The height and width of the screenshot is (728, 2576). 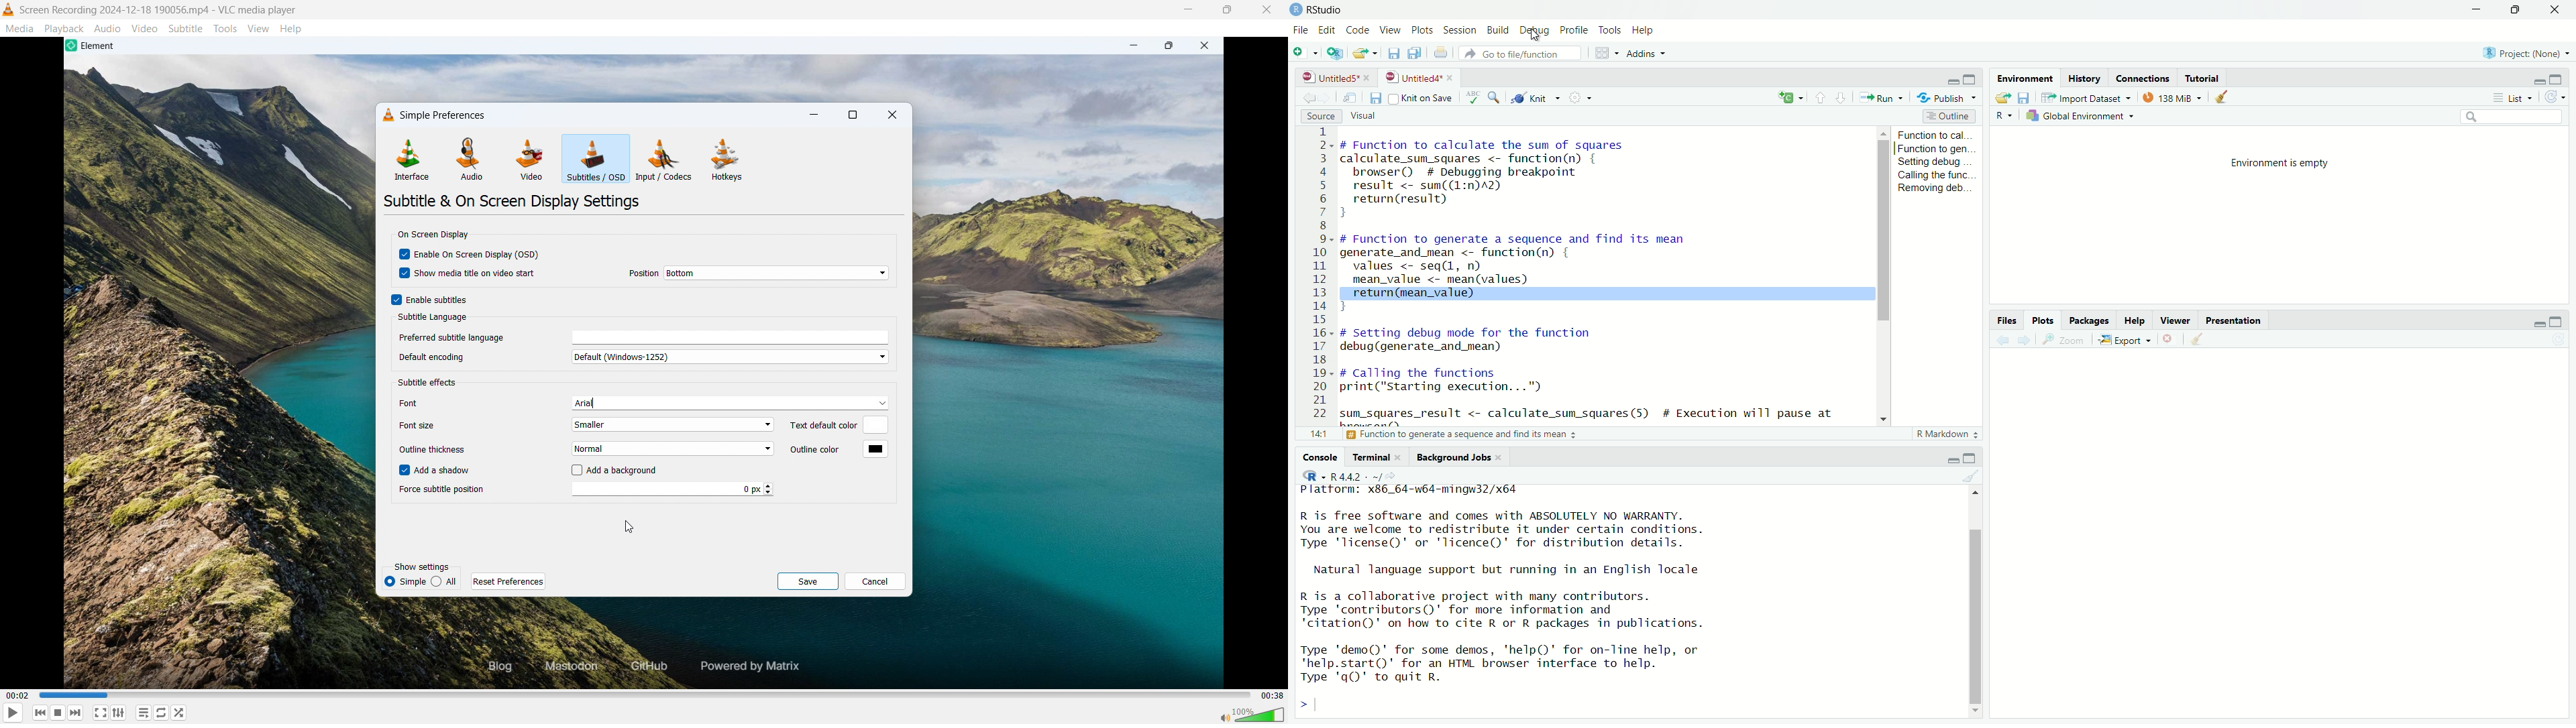 What do you see at coordinates (1320, 117) in the screenshot?
I see `source` at bounding box center [1320, 117].